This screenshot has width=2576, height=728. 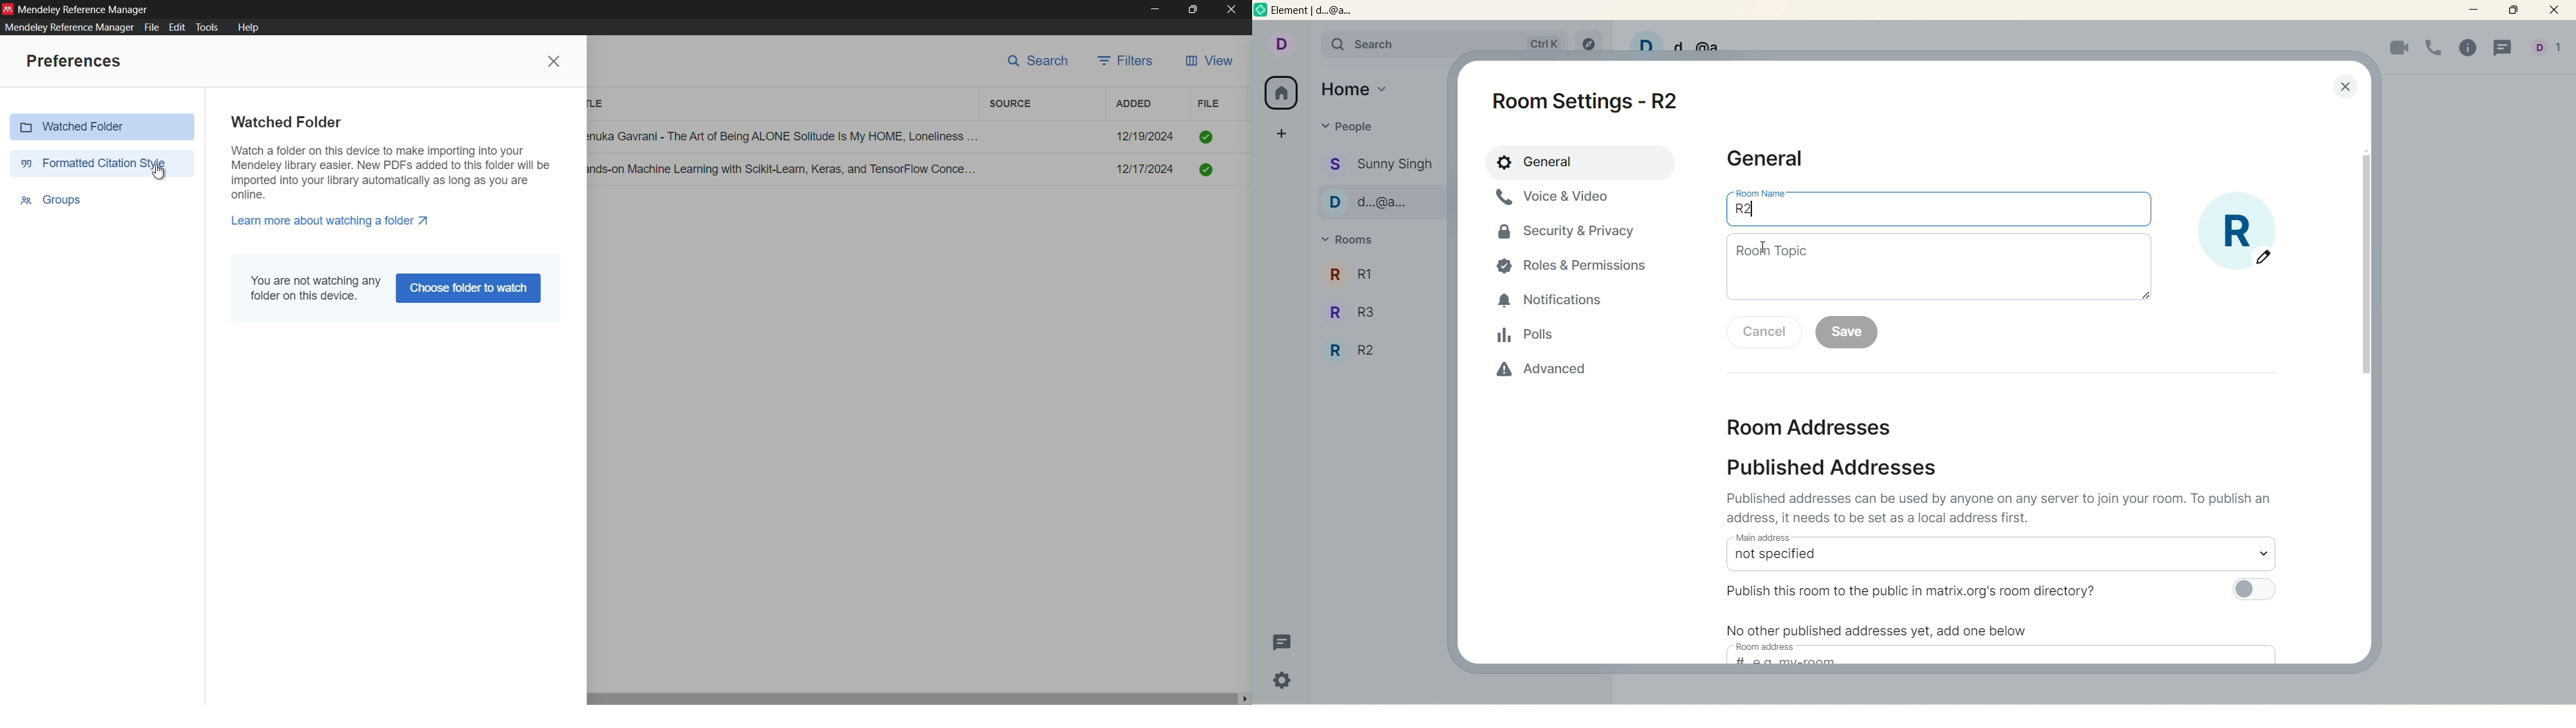 What do you see at coordinates (1376, 352) in the screenshot?
I see `R2` at bounding box center [1376, 352].